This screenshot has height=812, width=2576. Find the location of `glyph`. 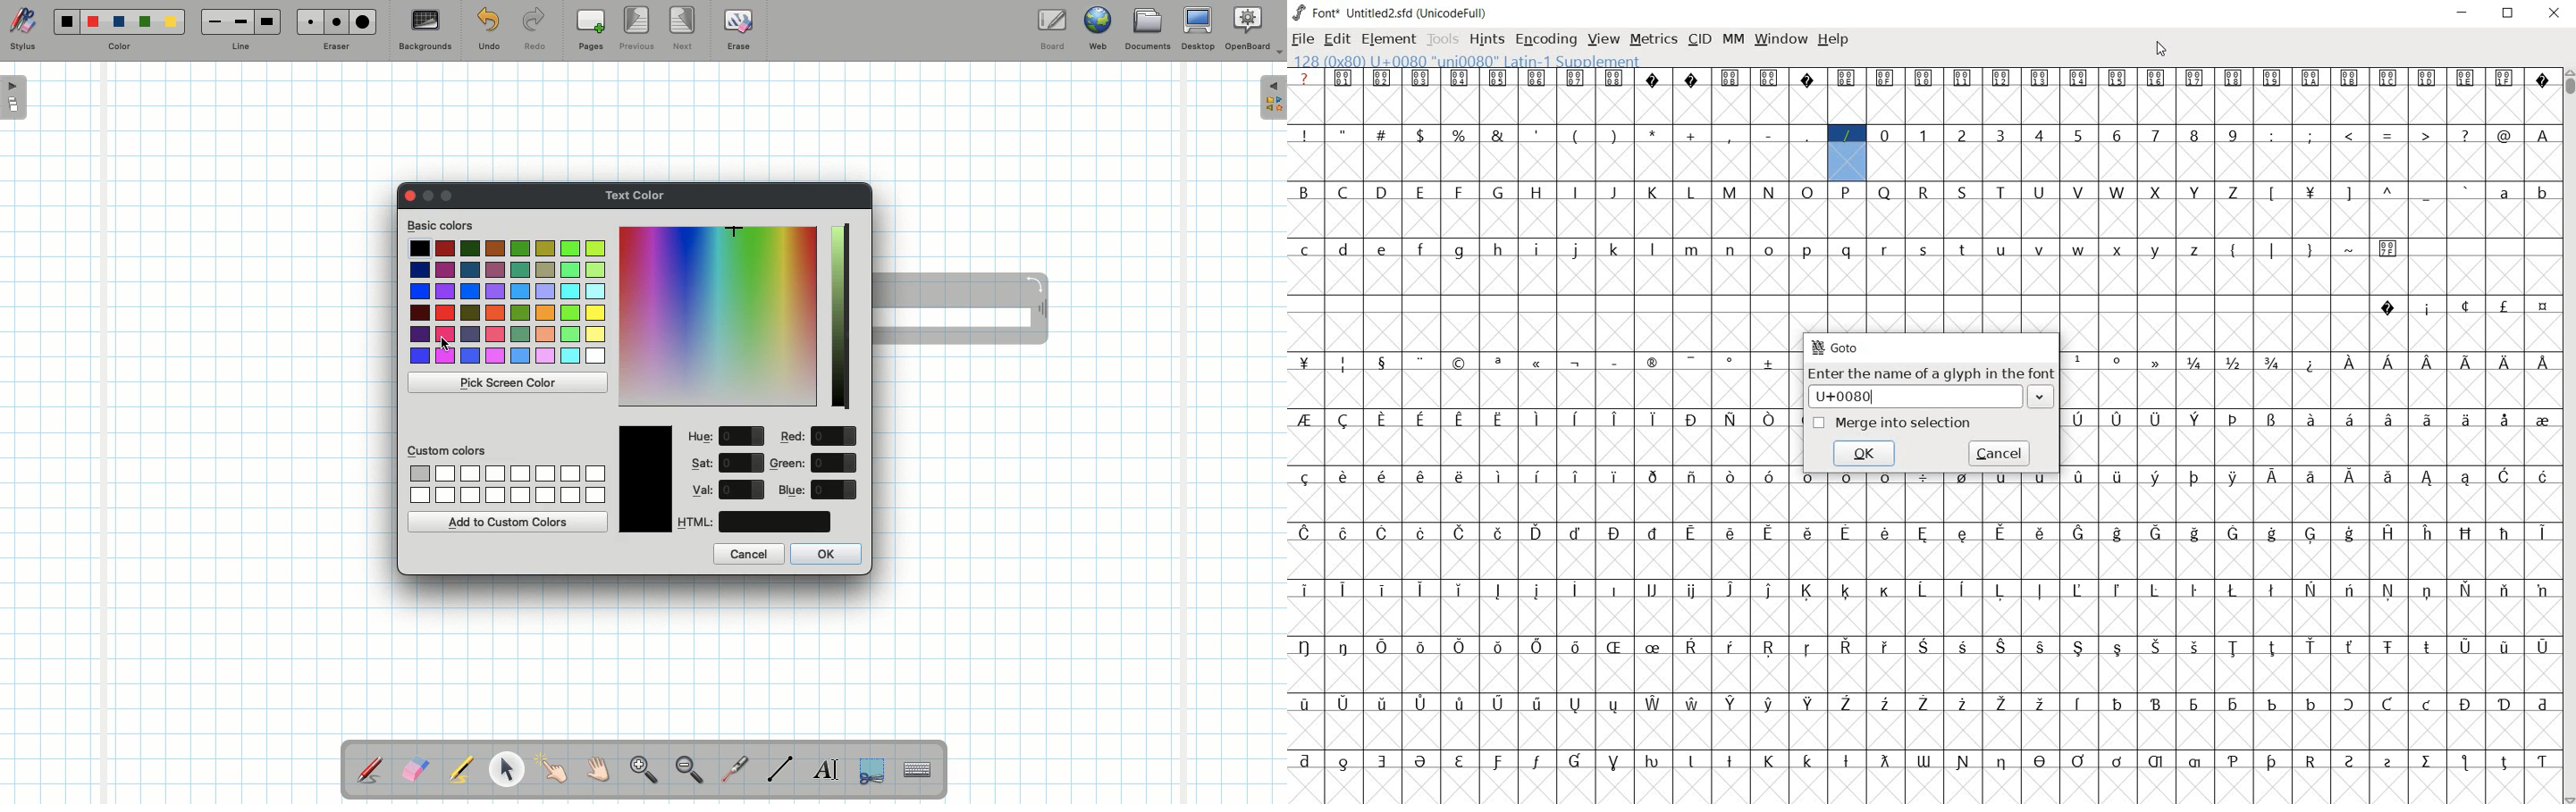

glyph is located at coordinates (2235, 419).